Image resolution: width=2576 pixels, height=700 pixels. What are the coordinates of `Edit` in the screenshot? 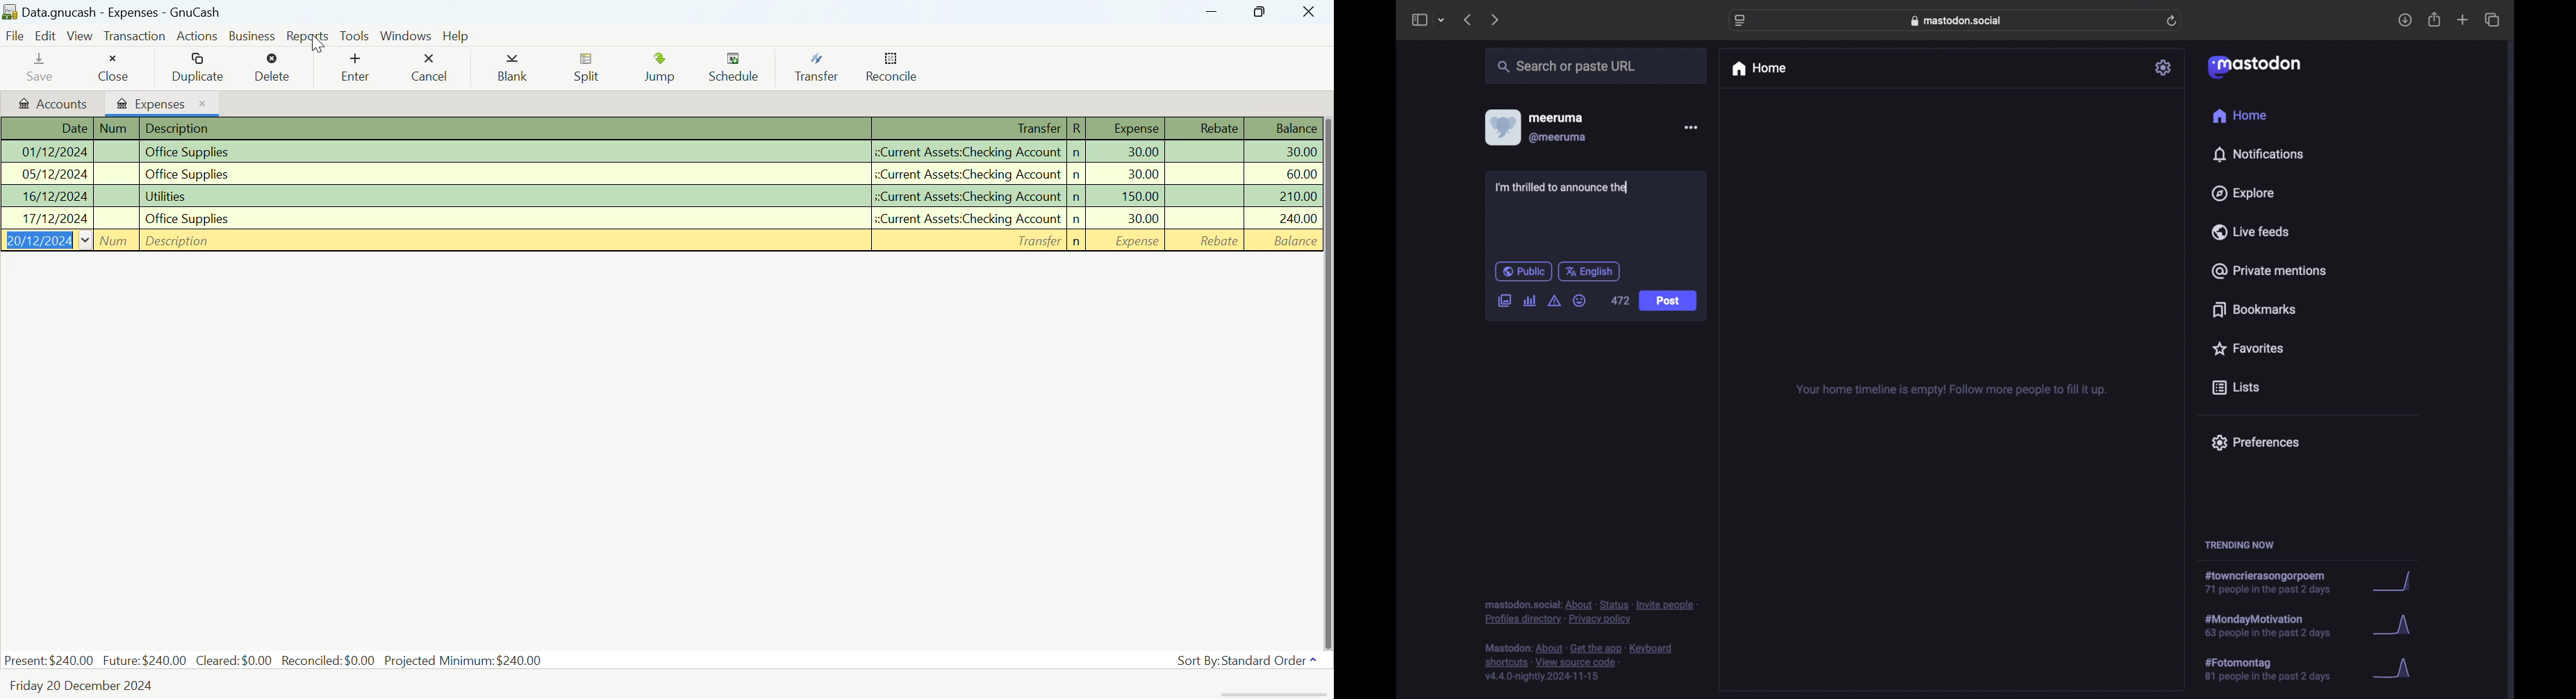 It's located at (47, 35).